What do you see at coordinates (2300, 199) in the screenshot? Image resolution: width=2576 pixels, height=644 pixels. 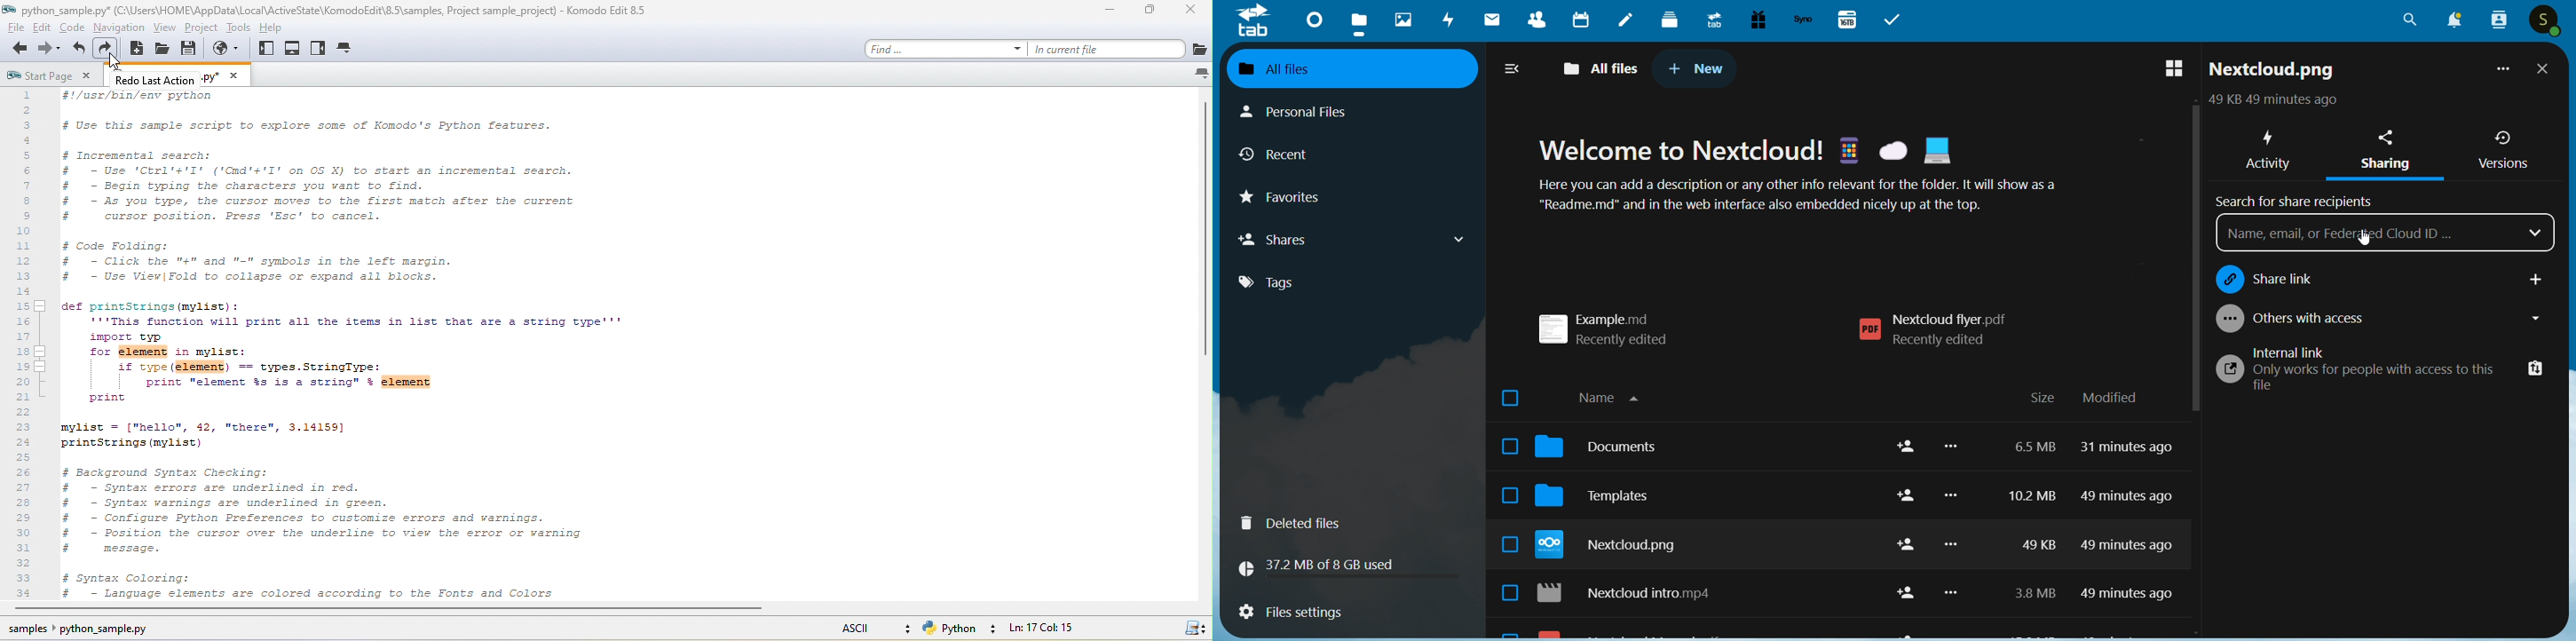 I see `search for share recipients` at bounding box center [2300, 199].